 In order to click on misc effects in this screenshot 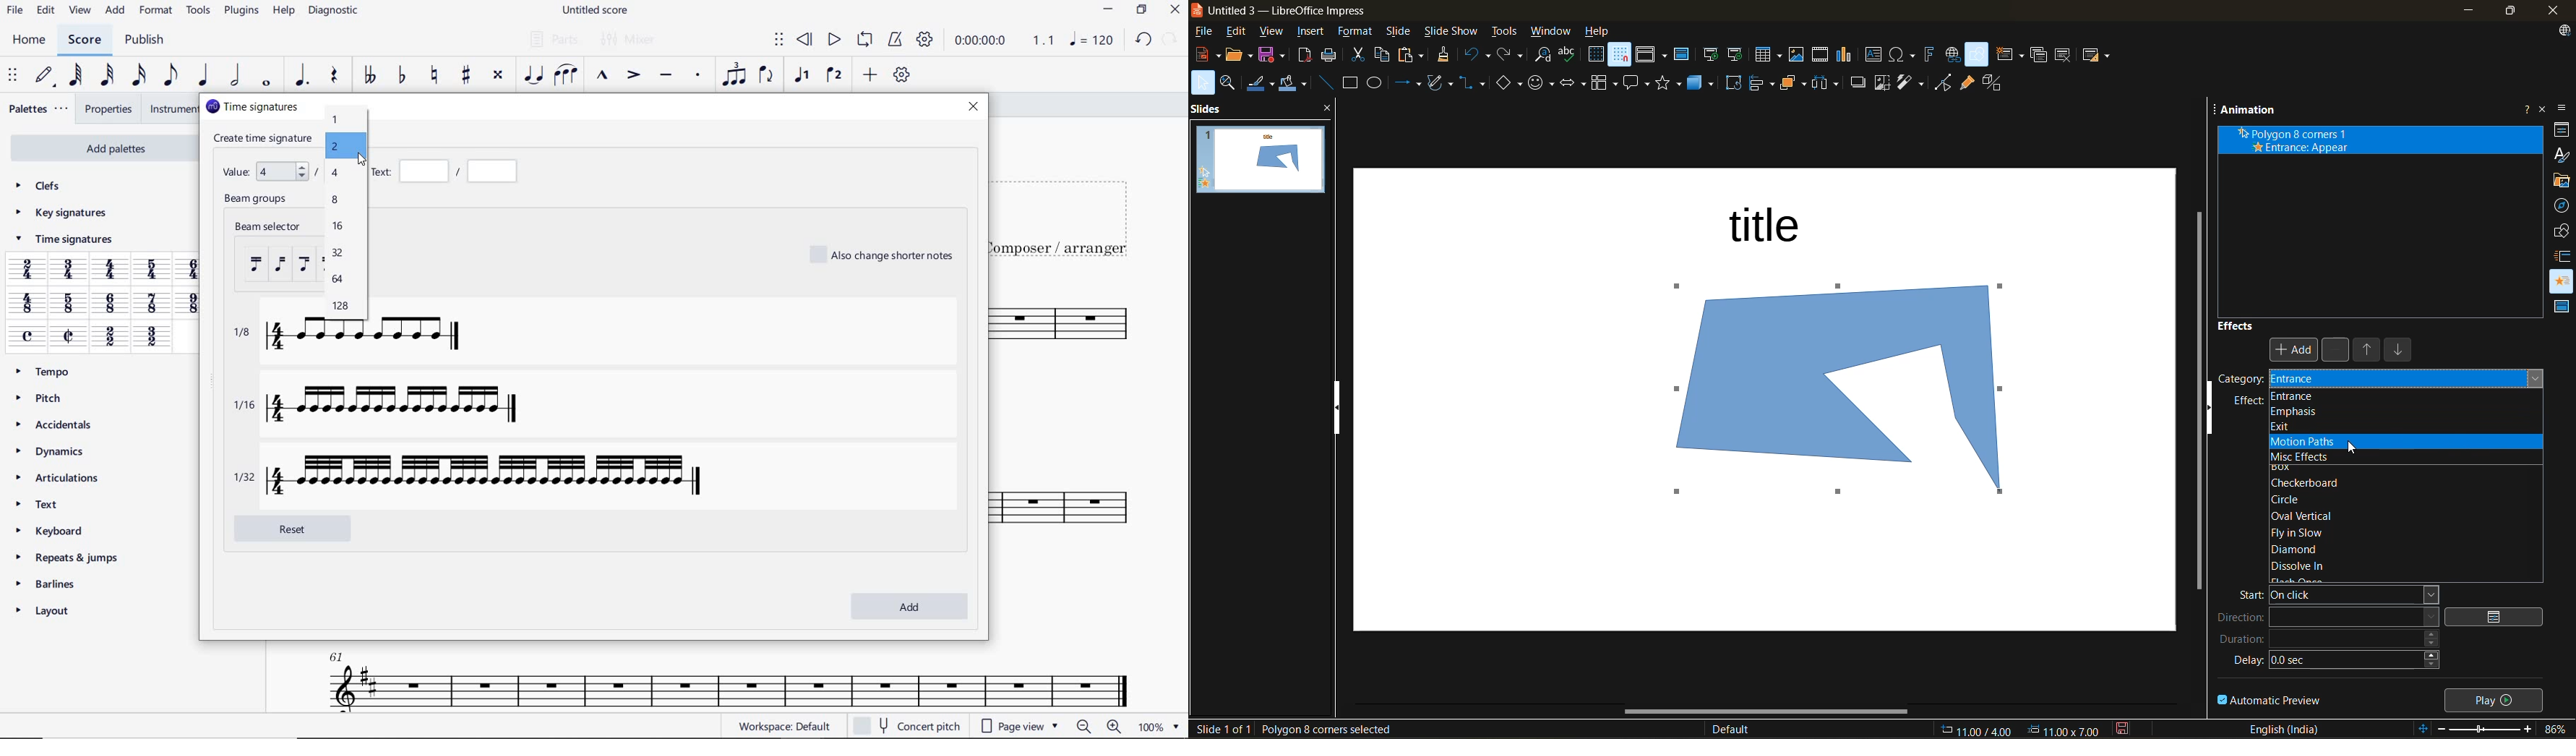, I will do `click(2300, 457)`.